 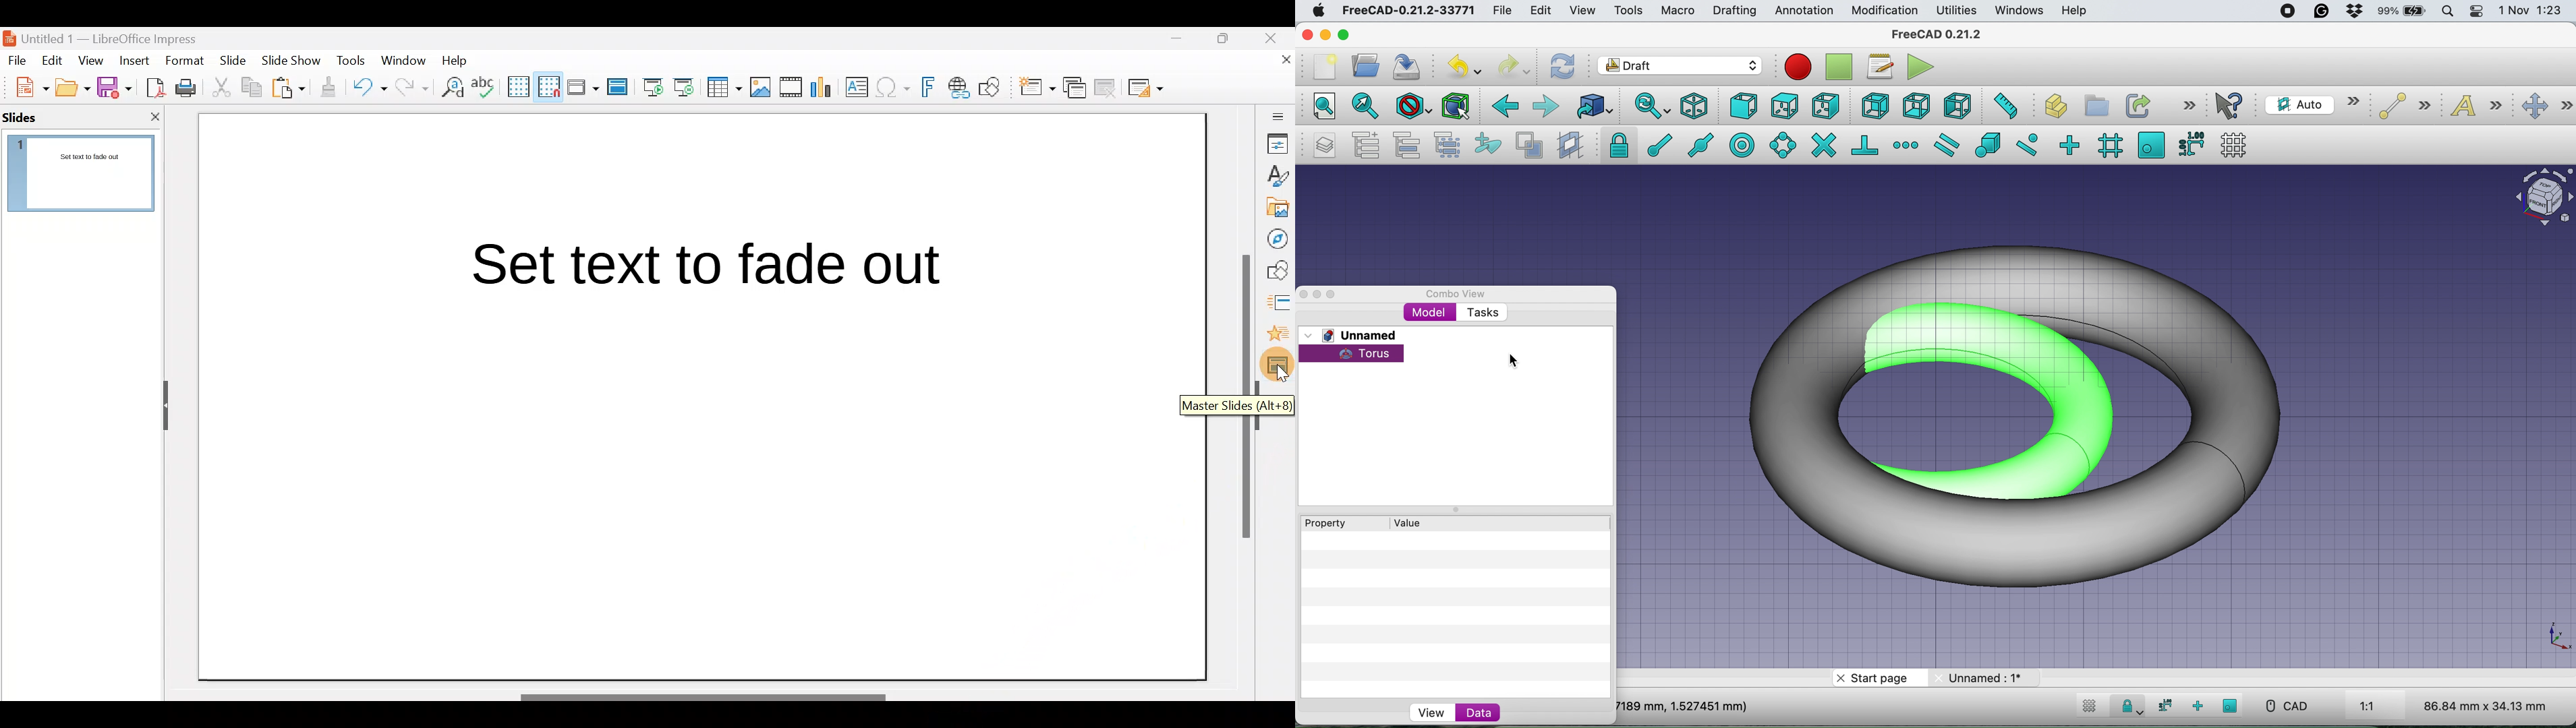 What do you see at coordinates (294, 63) in the screenshot?
I see `Slide show` at bounding box center [294, 63].